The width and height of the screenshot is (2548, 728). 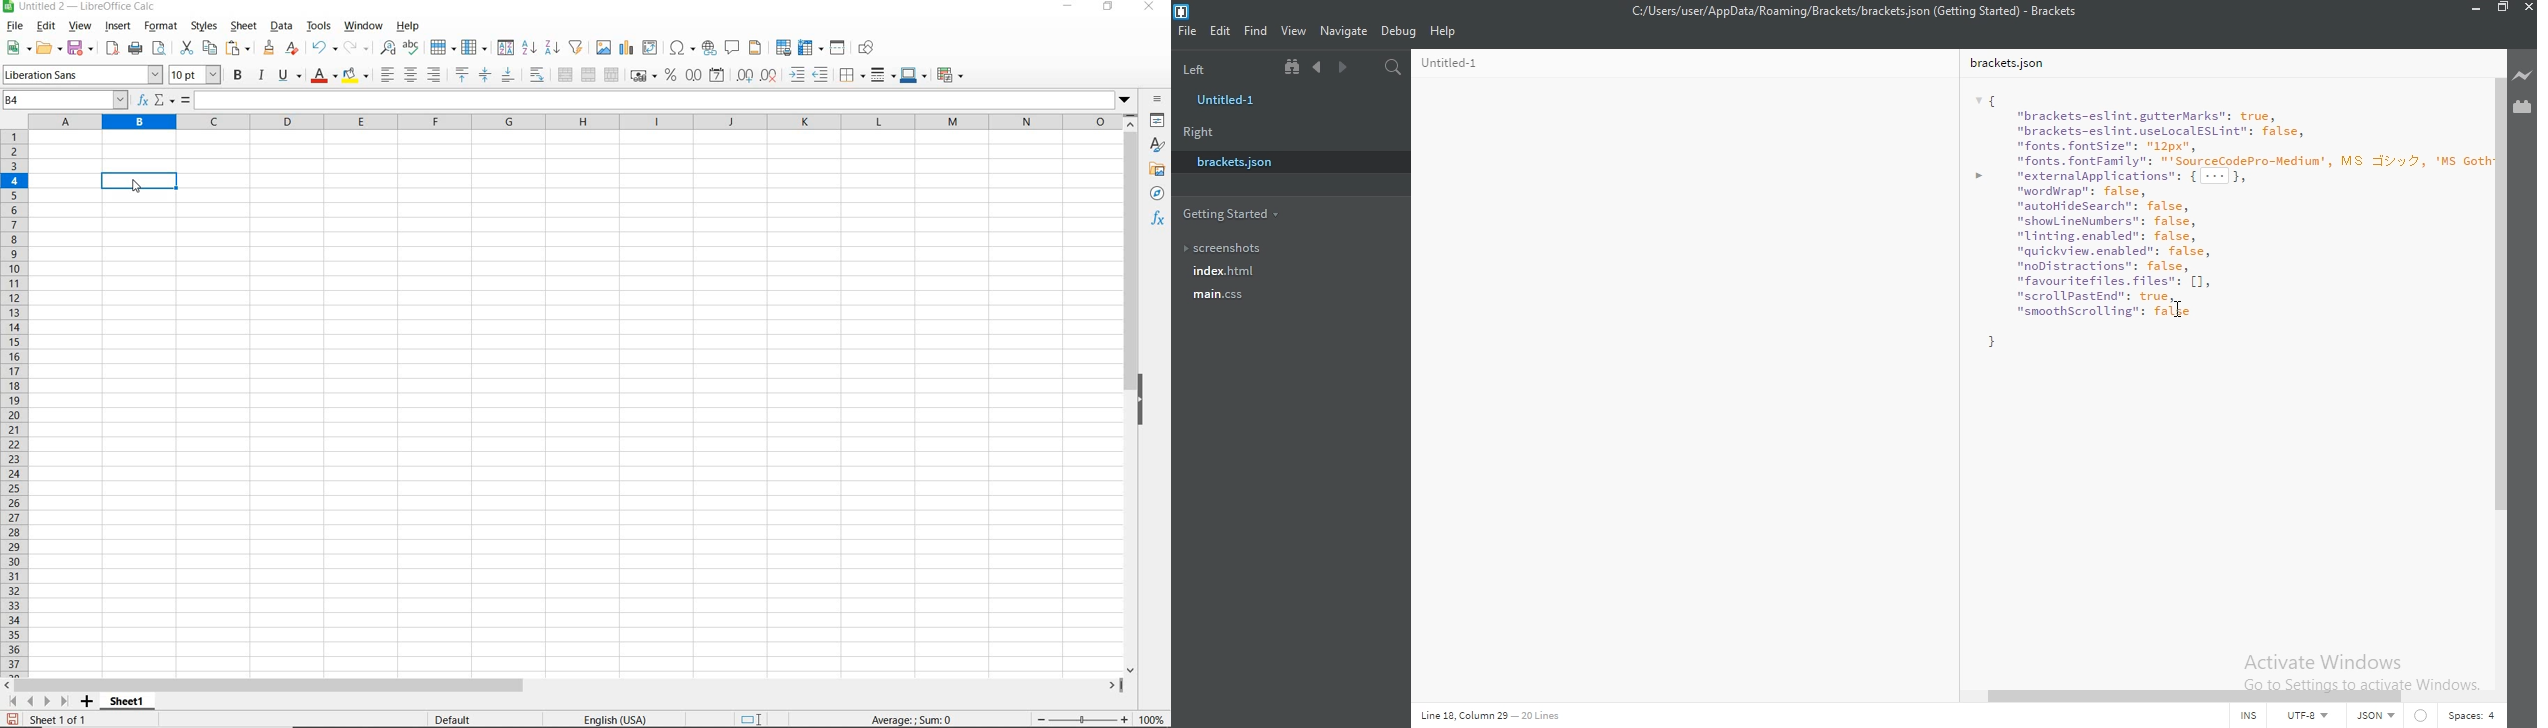 I want to click on standard selection, so click(x=757, y=718).